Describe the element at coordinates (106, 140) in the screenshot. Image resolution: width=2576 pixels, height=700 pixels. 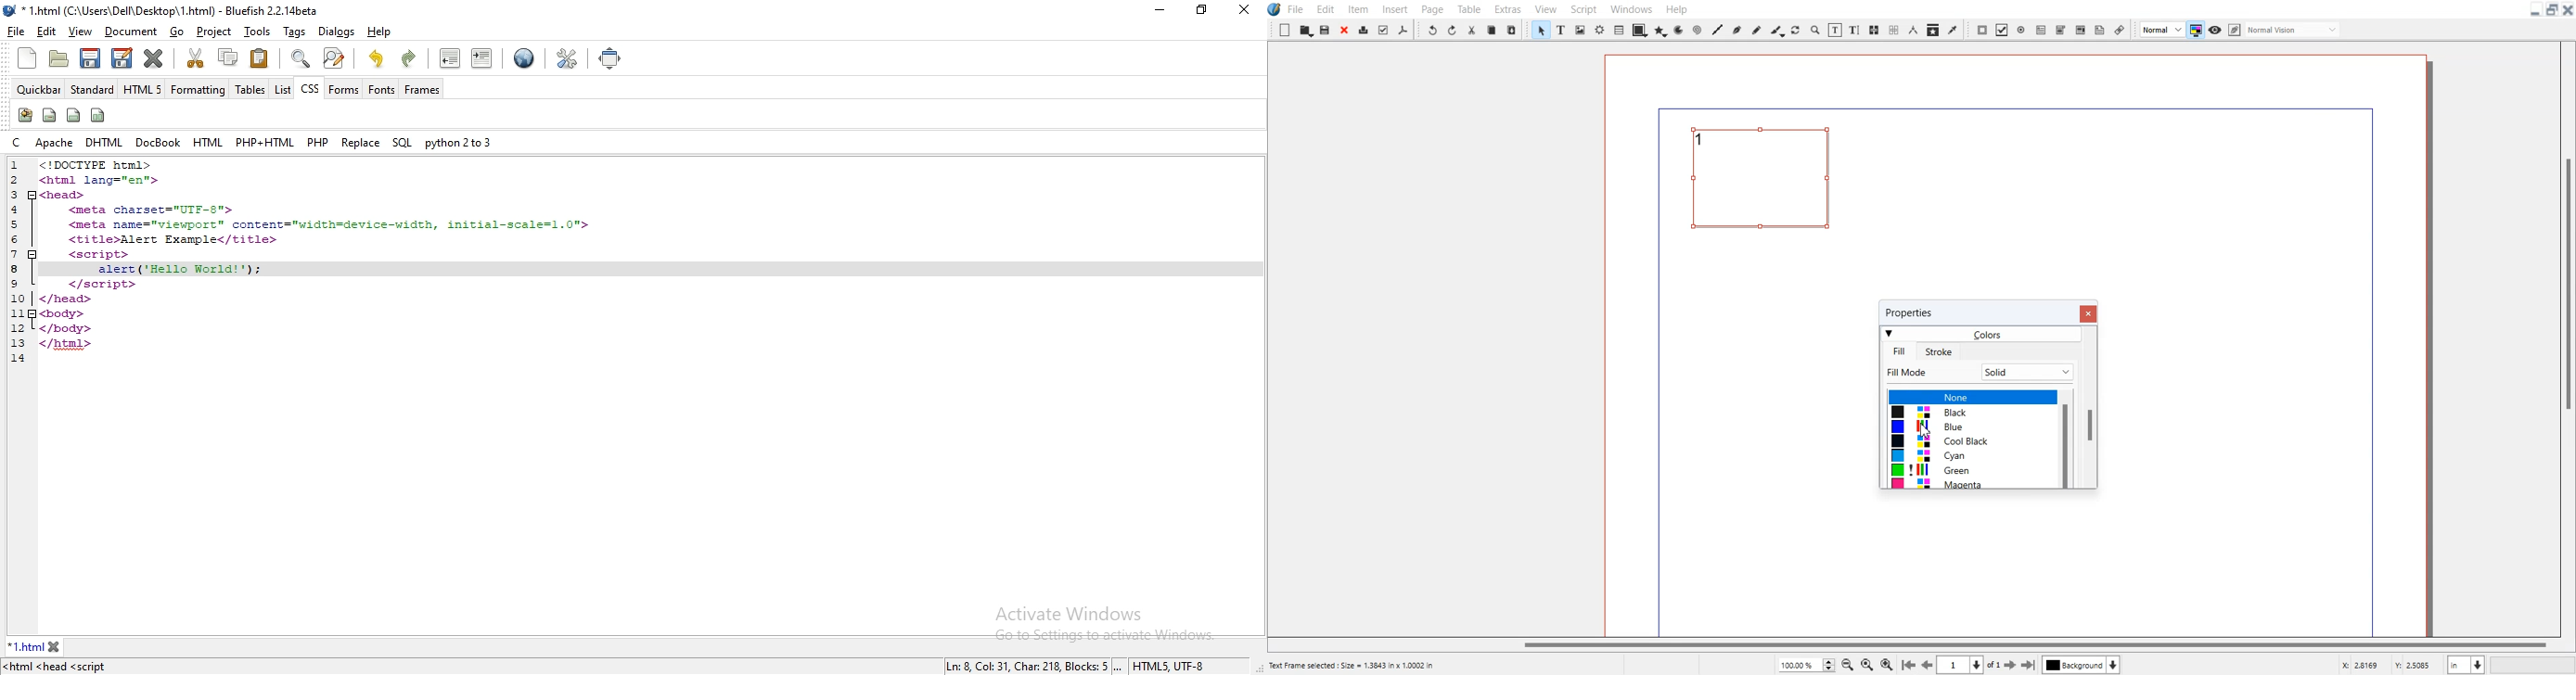
I see `dhtml` at that location.